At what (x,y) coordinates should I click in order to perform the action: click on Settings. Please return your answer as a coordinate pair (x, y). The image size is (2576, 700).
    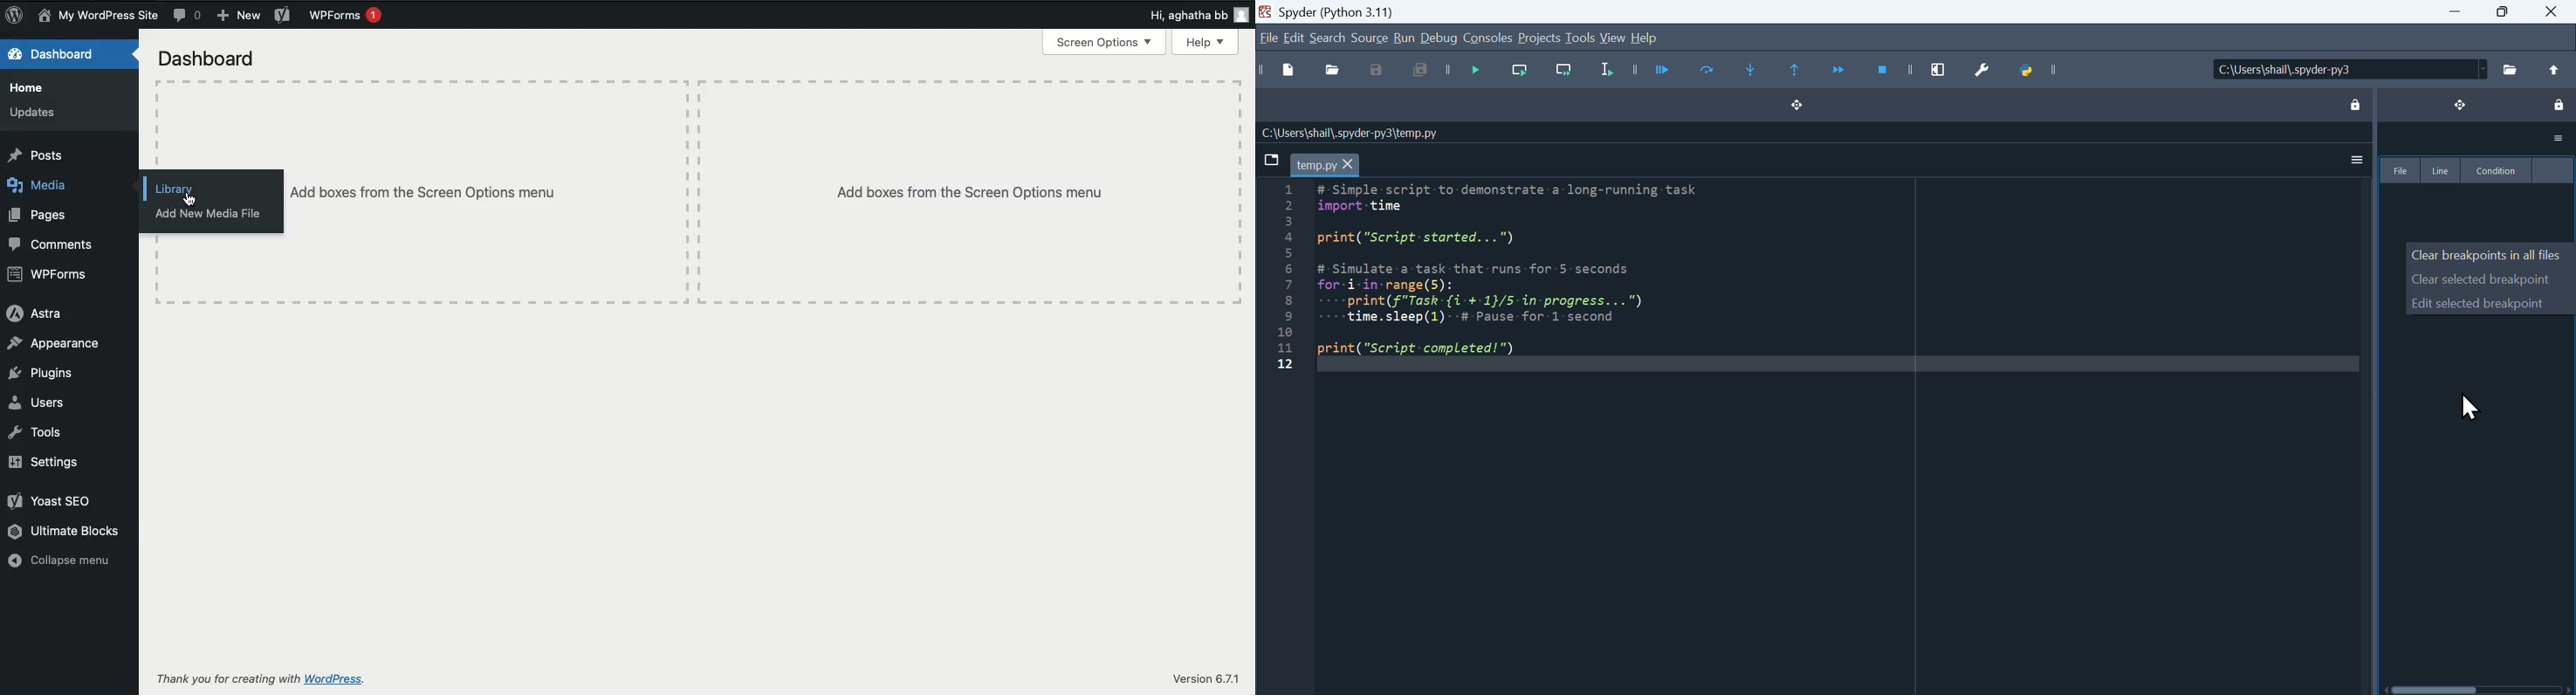
    Looking at the image, I should click on (42, 462).